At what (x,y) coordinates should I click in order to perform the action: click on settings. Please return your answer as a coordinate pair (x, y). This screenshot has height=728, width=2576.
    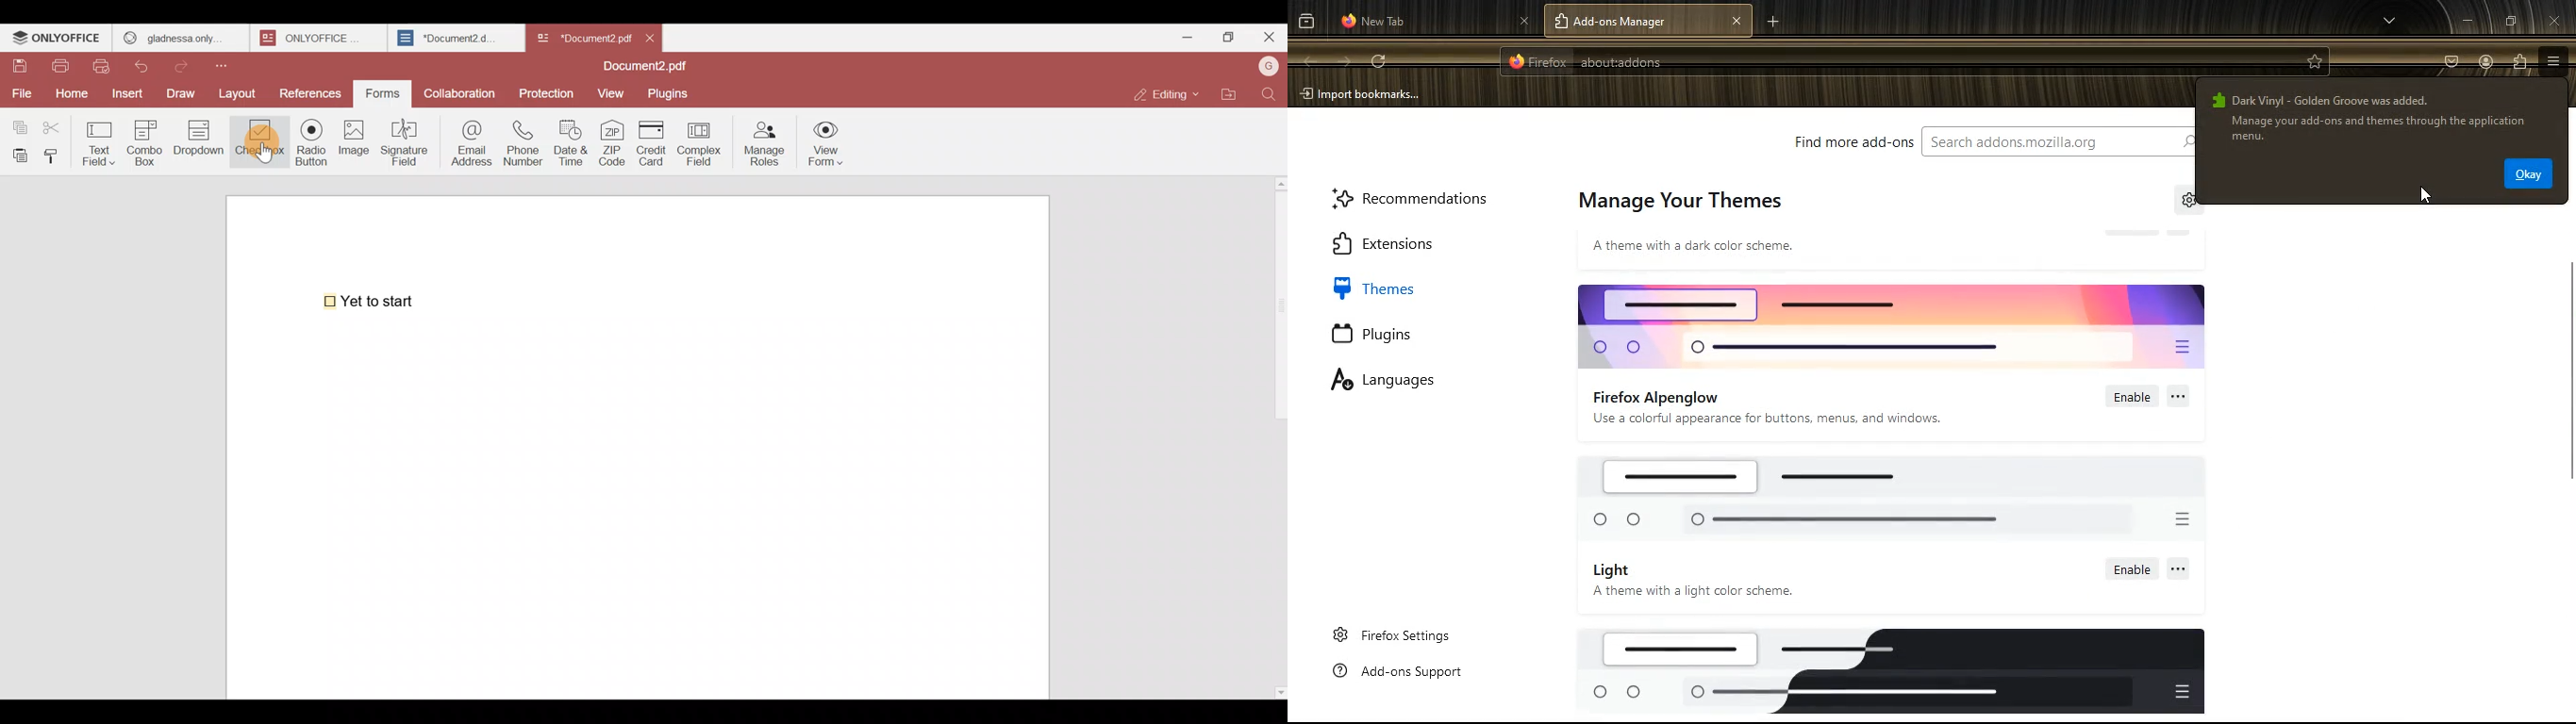
    Looking at the image, I should click on (2190, 203).